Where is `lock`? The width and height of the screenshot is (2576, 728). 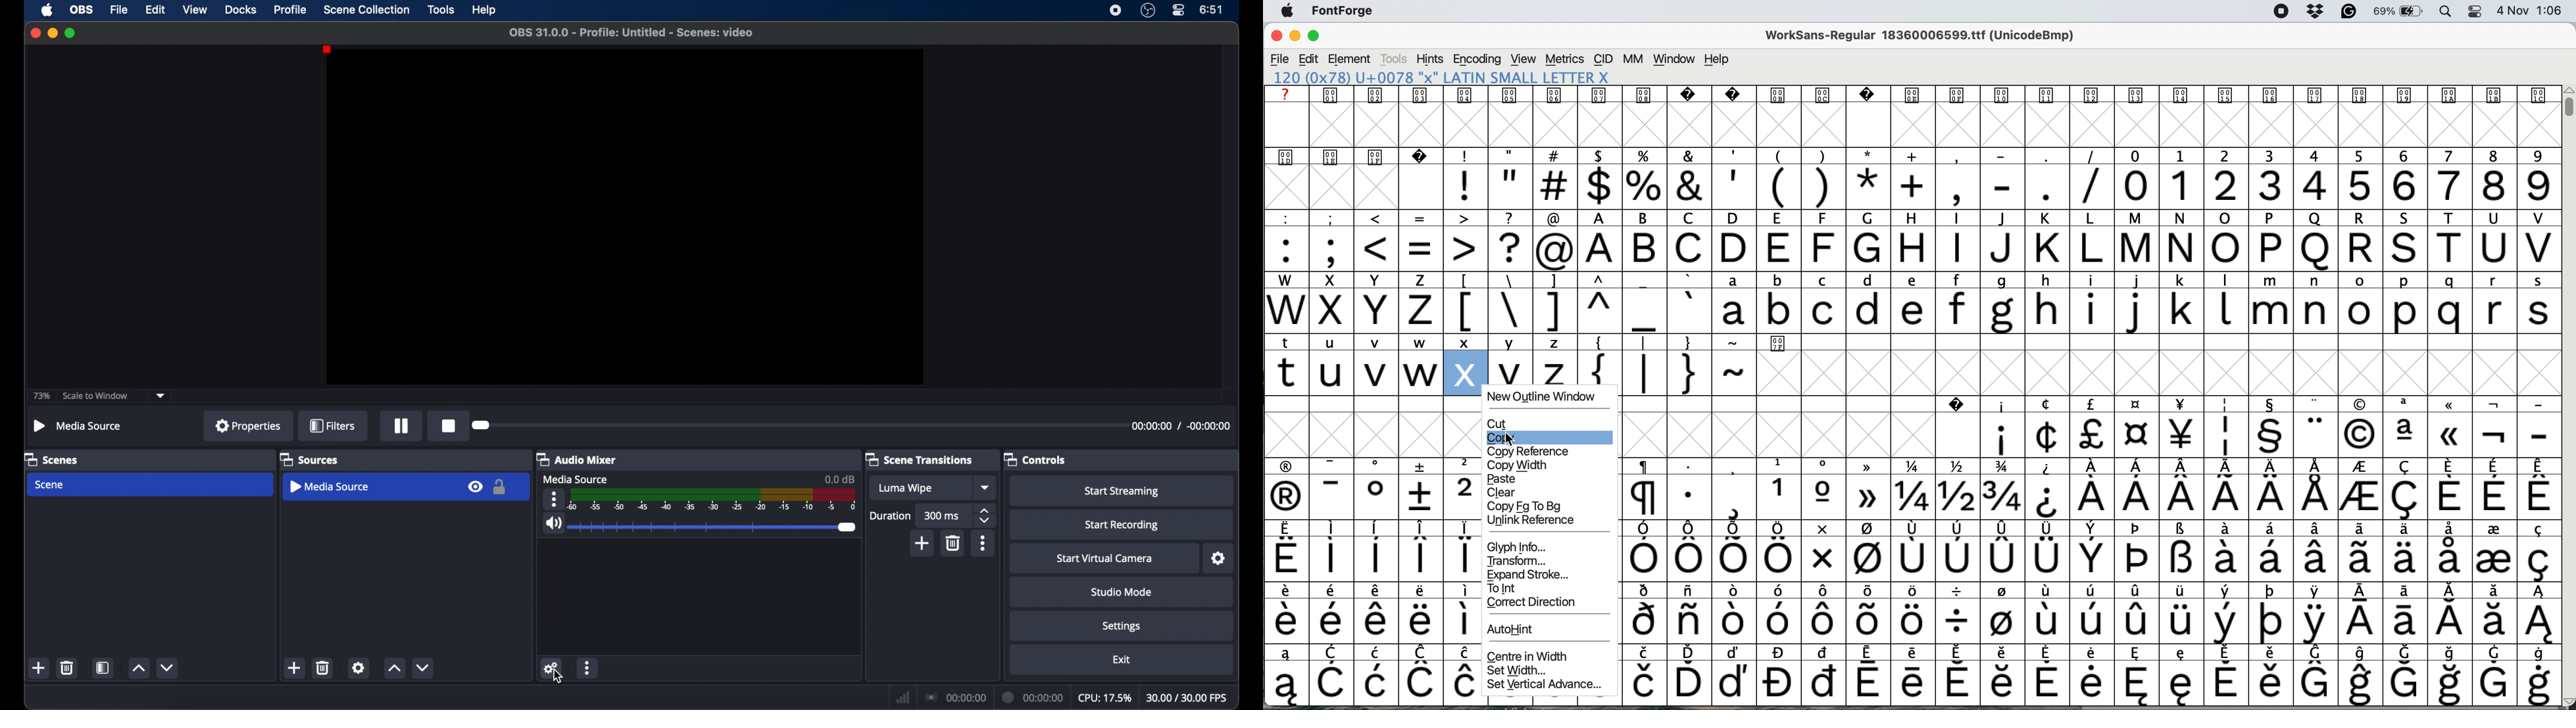 lock is located at coordinates (501, 487).